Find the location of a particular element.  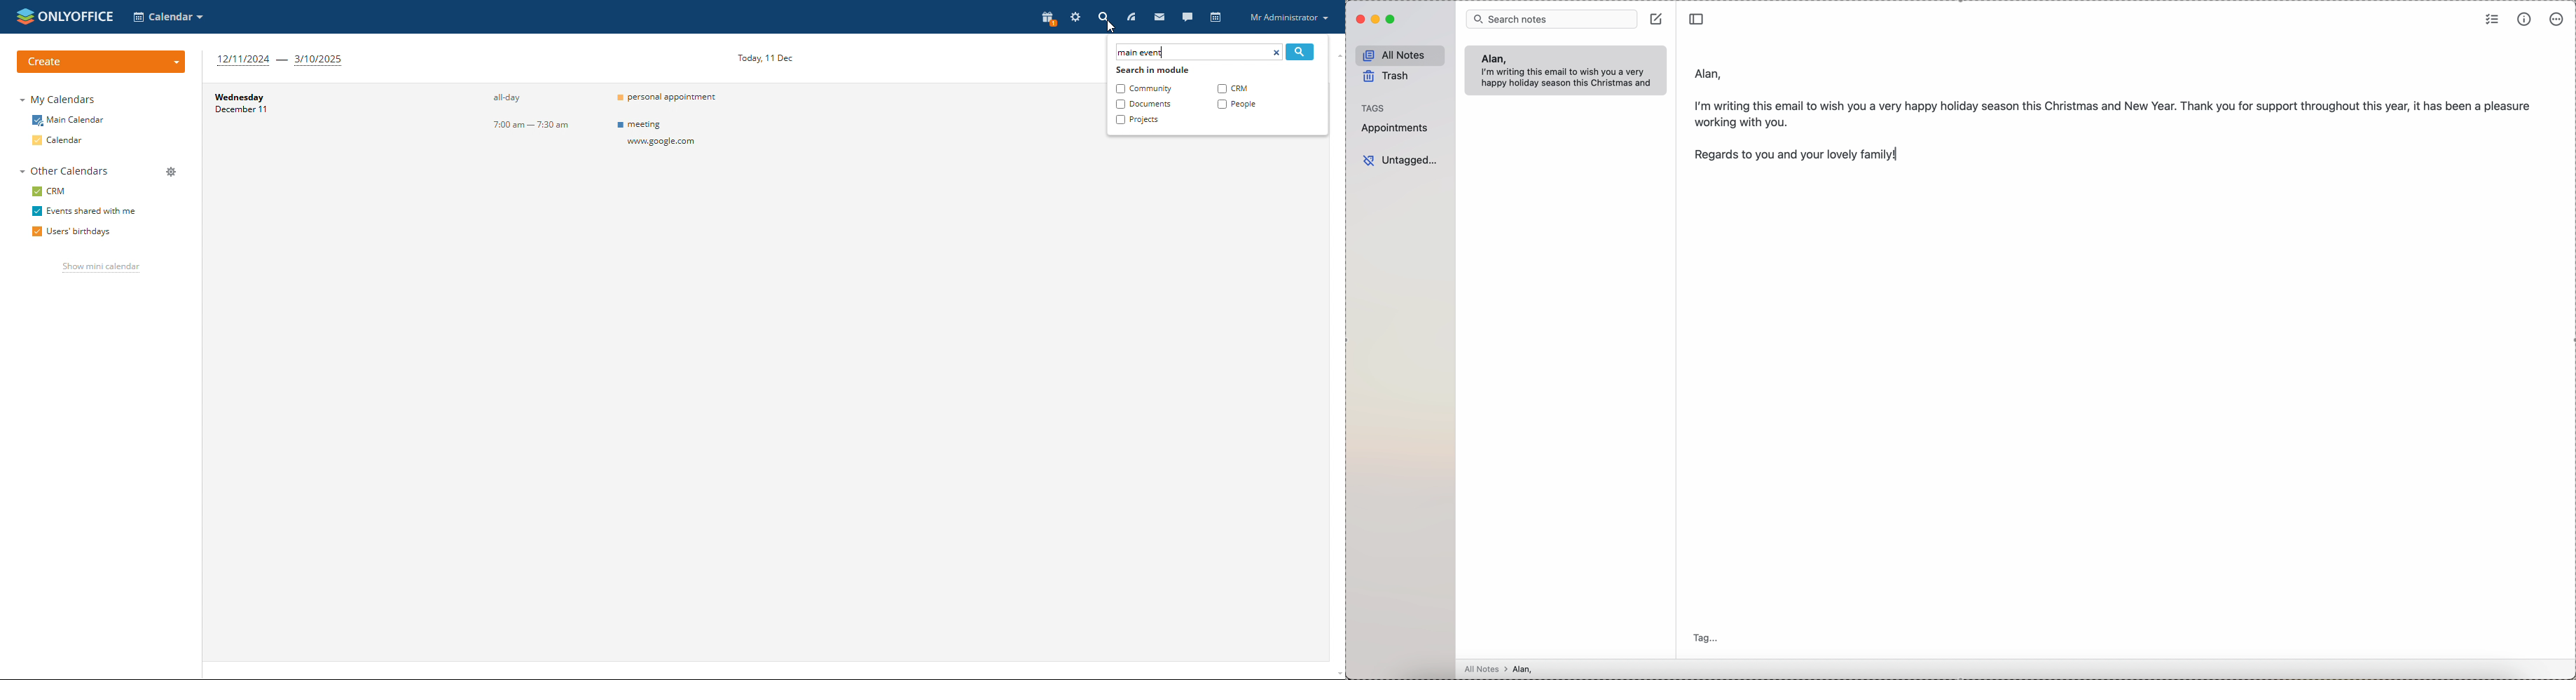

minimize Simplenote is located at coordinates (1377, 19).